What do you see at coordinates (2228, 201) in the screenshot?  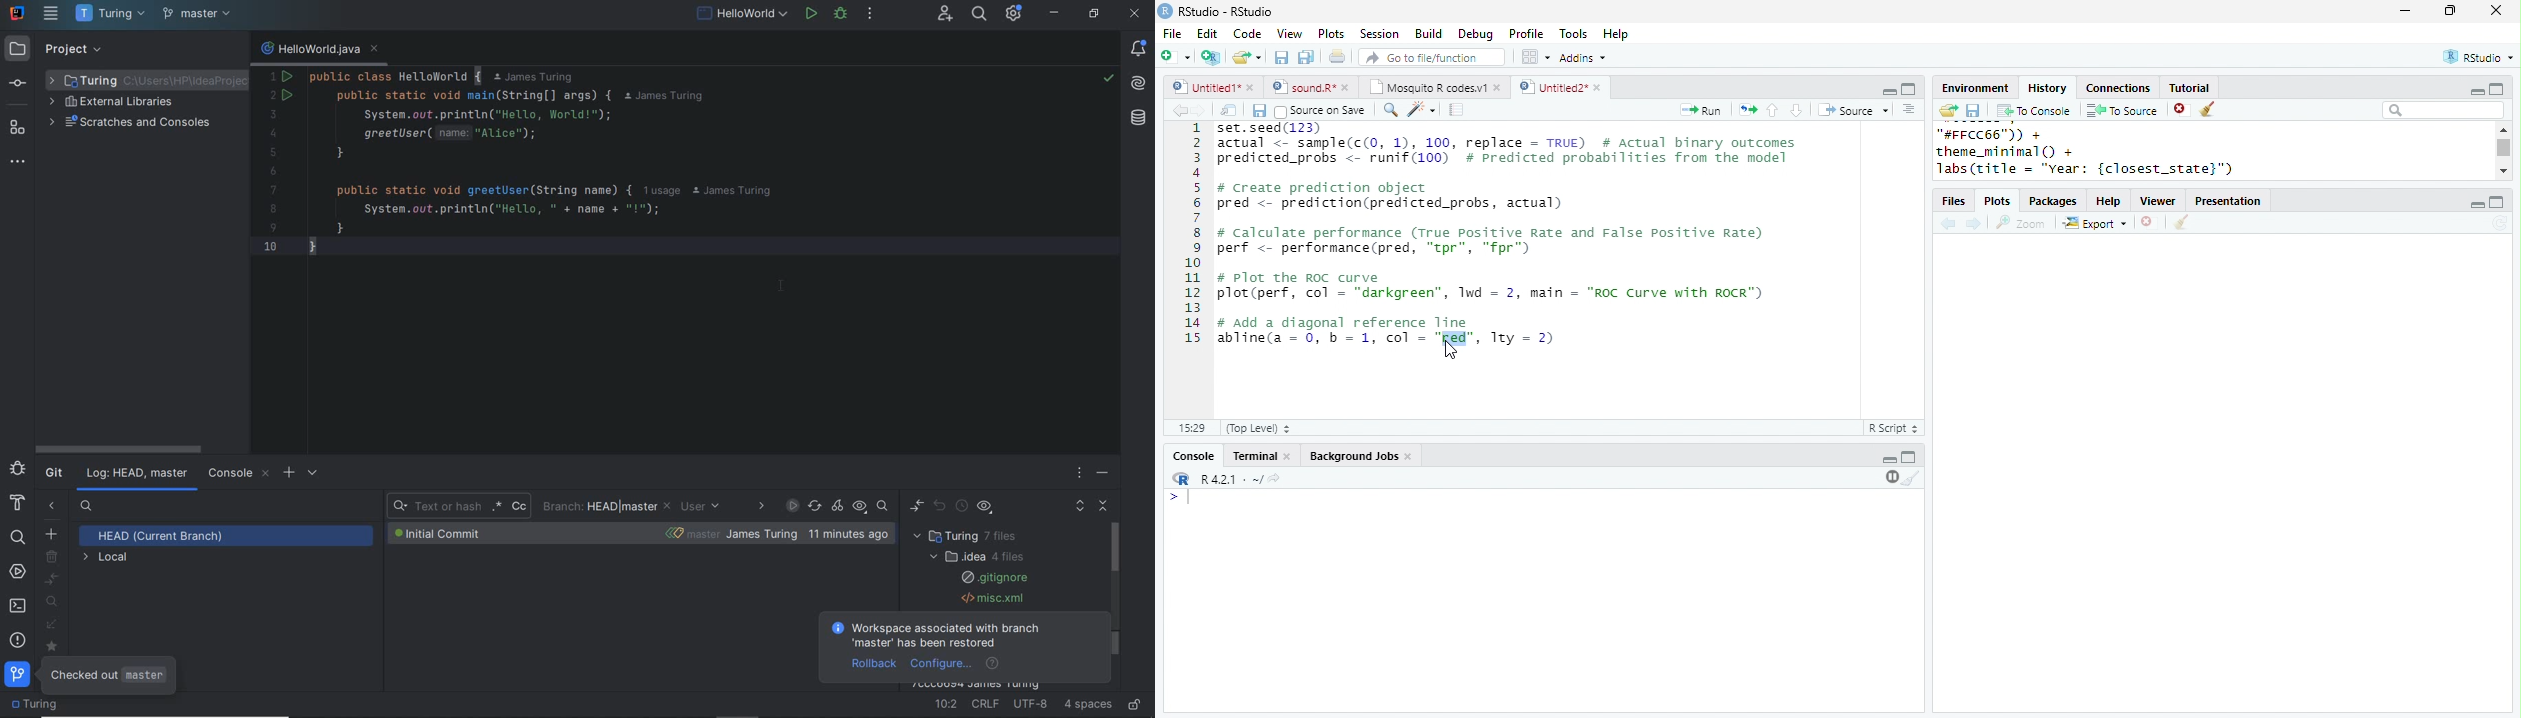 I see `Presentation` at bounding box center [2228, 201].